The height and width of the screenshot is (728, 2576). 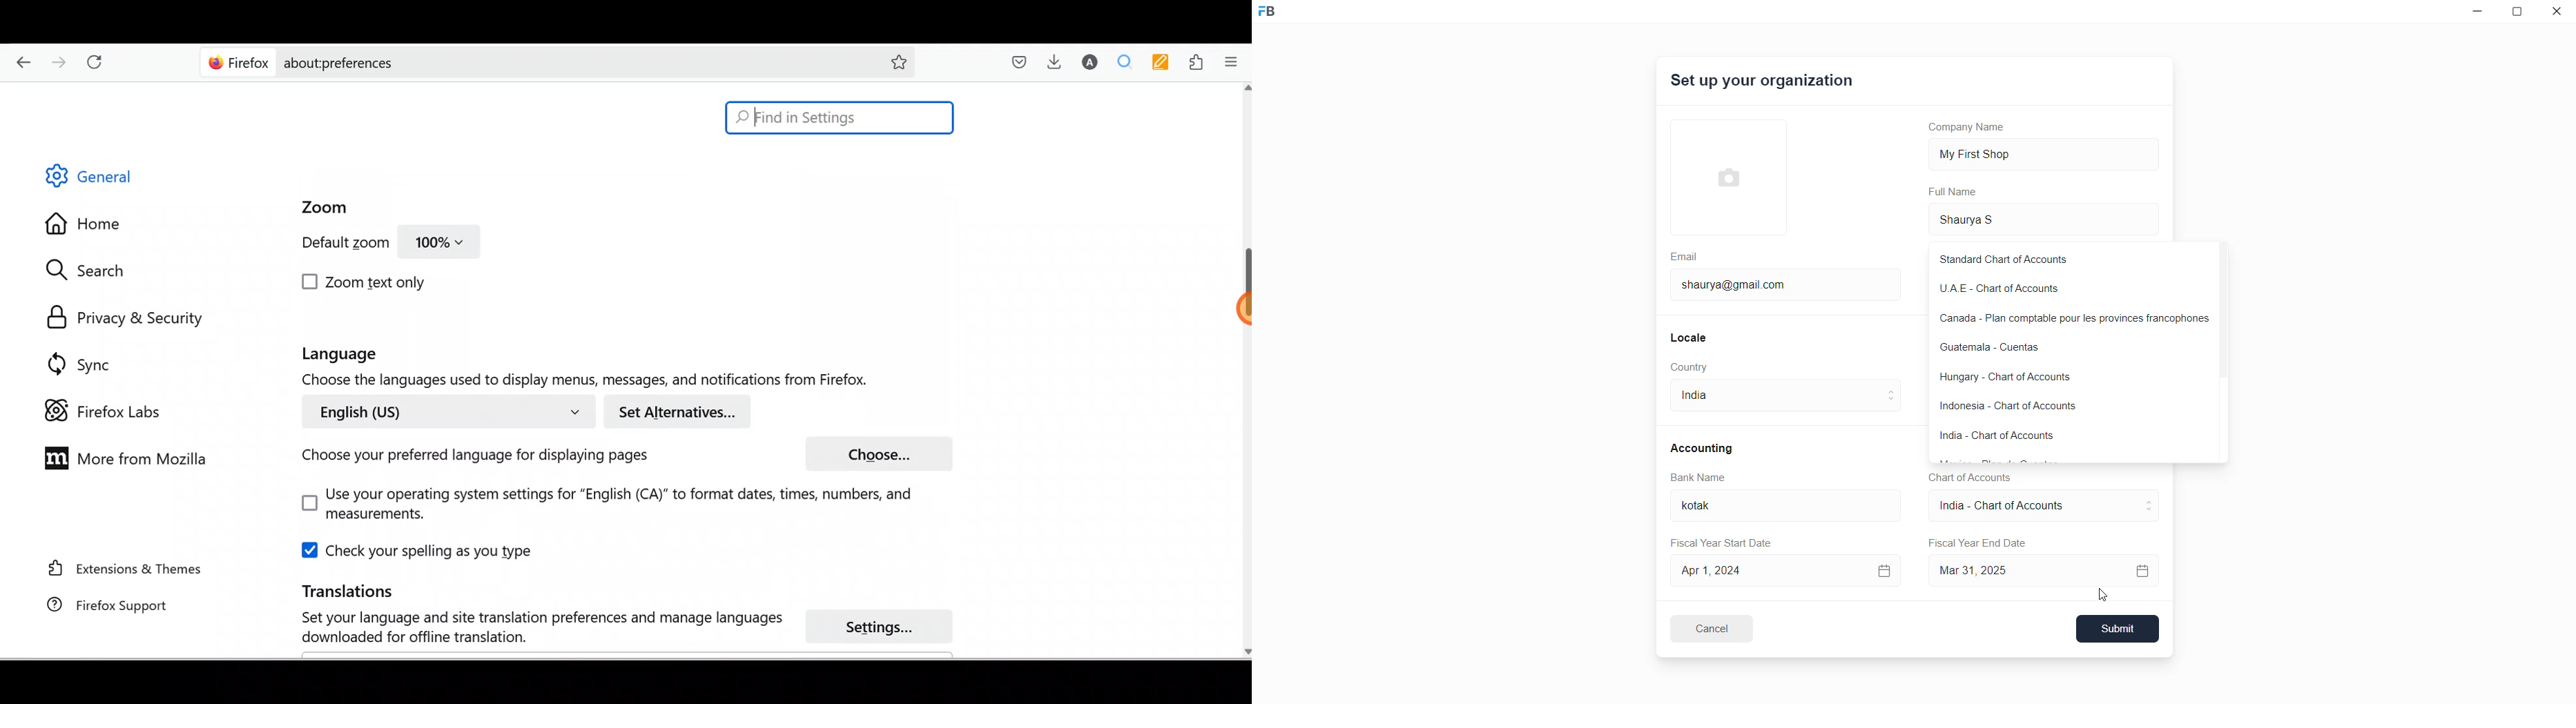 I want to click on Bookmark this page, so click(x=889, y=61).